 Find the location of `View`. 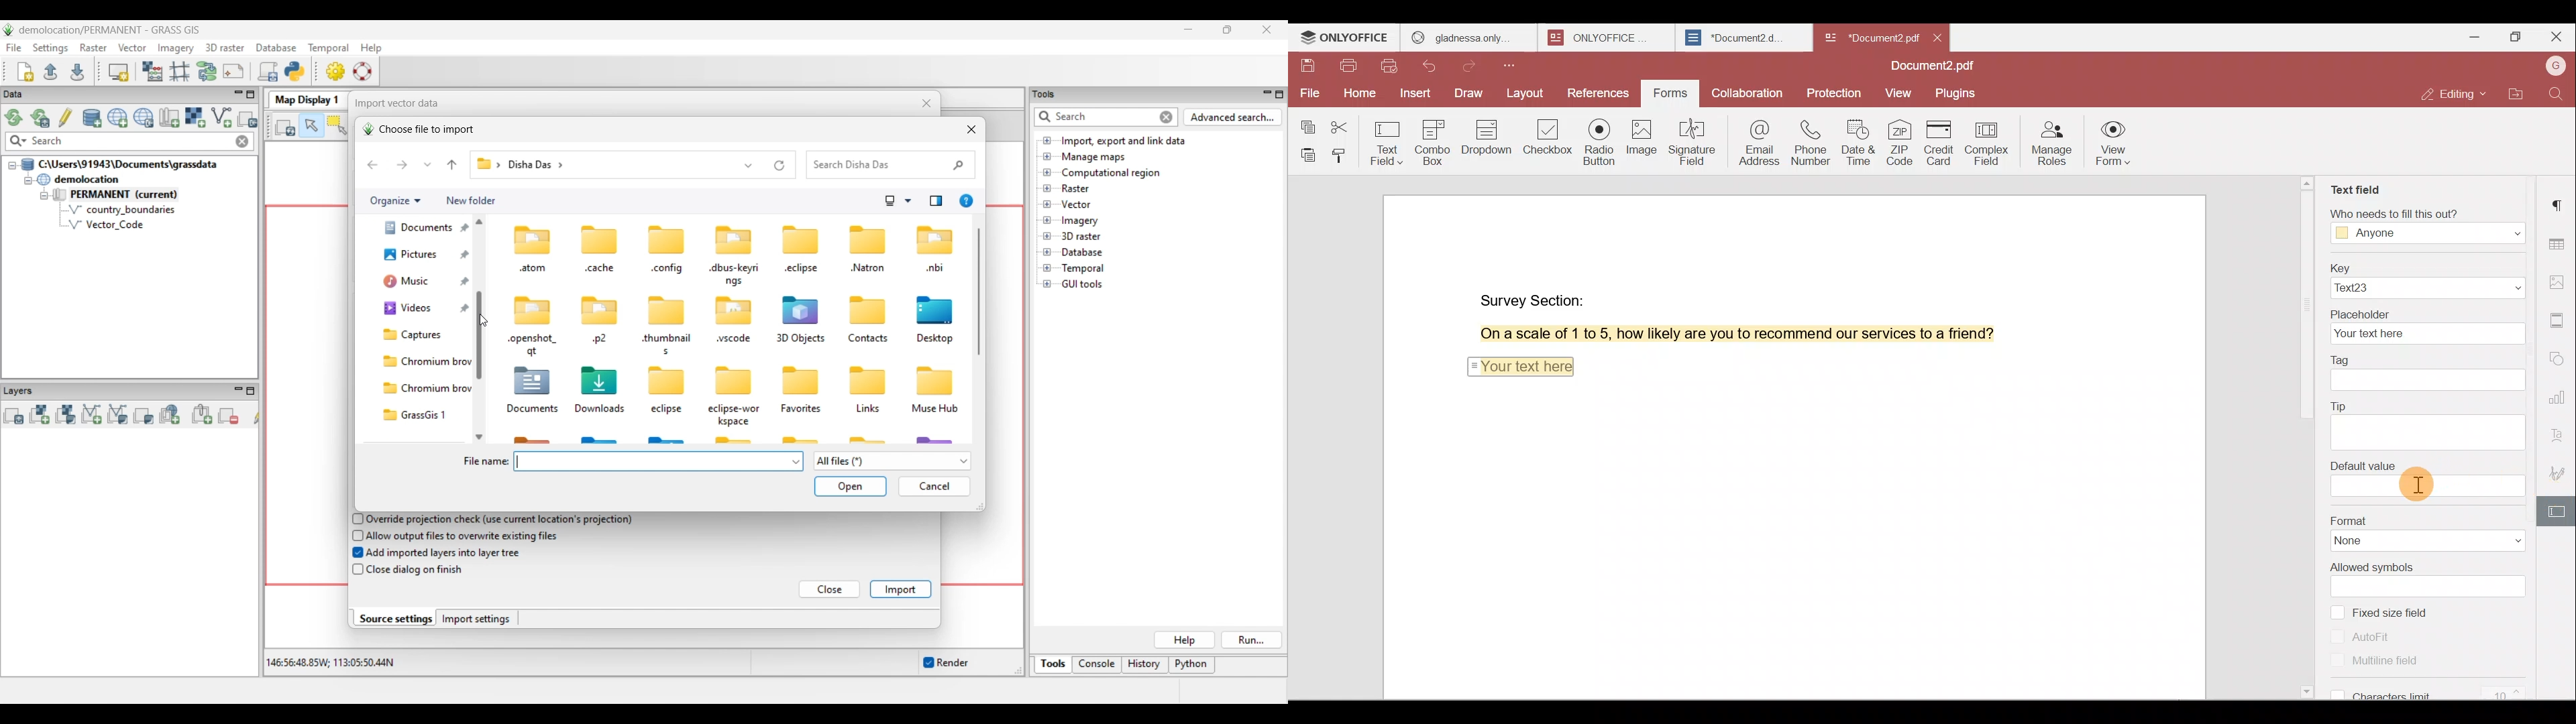

View is located at coordinates (1898, 94).